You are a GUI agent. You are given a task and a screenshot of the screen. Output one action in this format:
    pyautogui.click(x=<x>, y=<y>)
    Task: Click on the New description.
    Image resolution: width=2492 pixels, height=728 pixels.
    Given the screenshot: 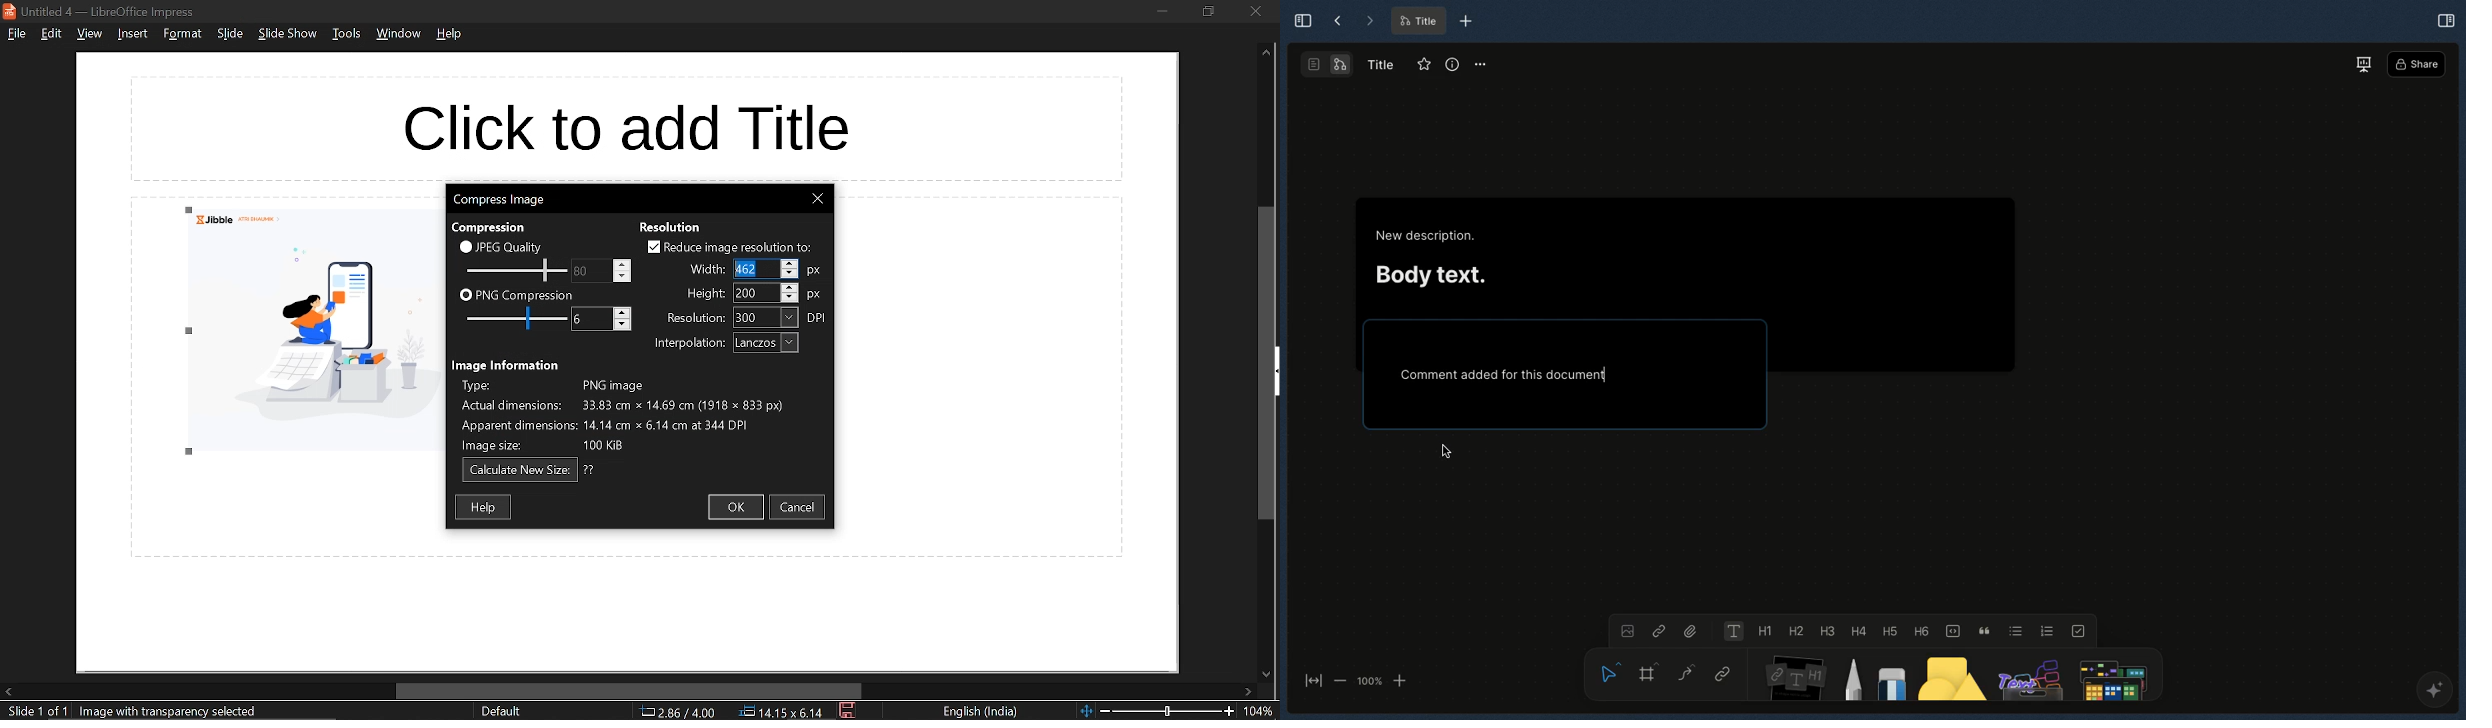 What is the action you would take?
    pyautogui.click(x=1427, y=236)
    